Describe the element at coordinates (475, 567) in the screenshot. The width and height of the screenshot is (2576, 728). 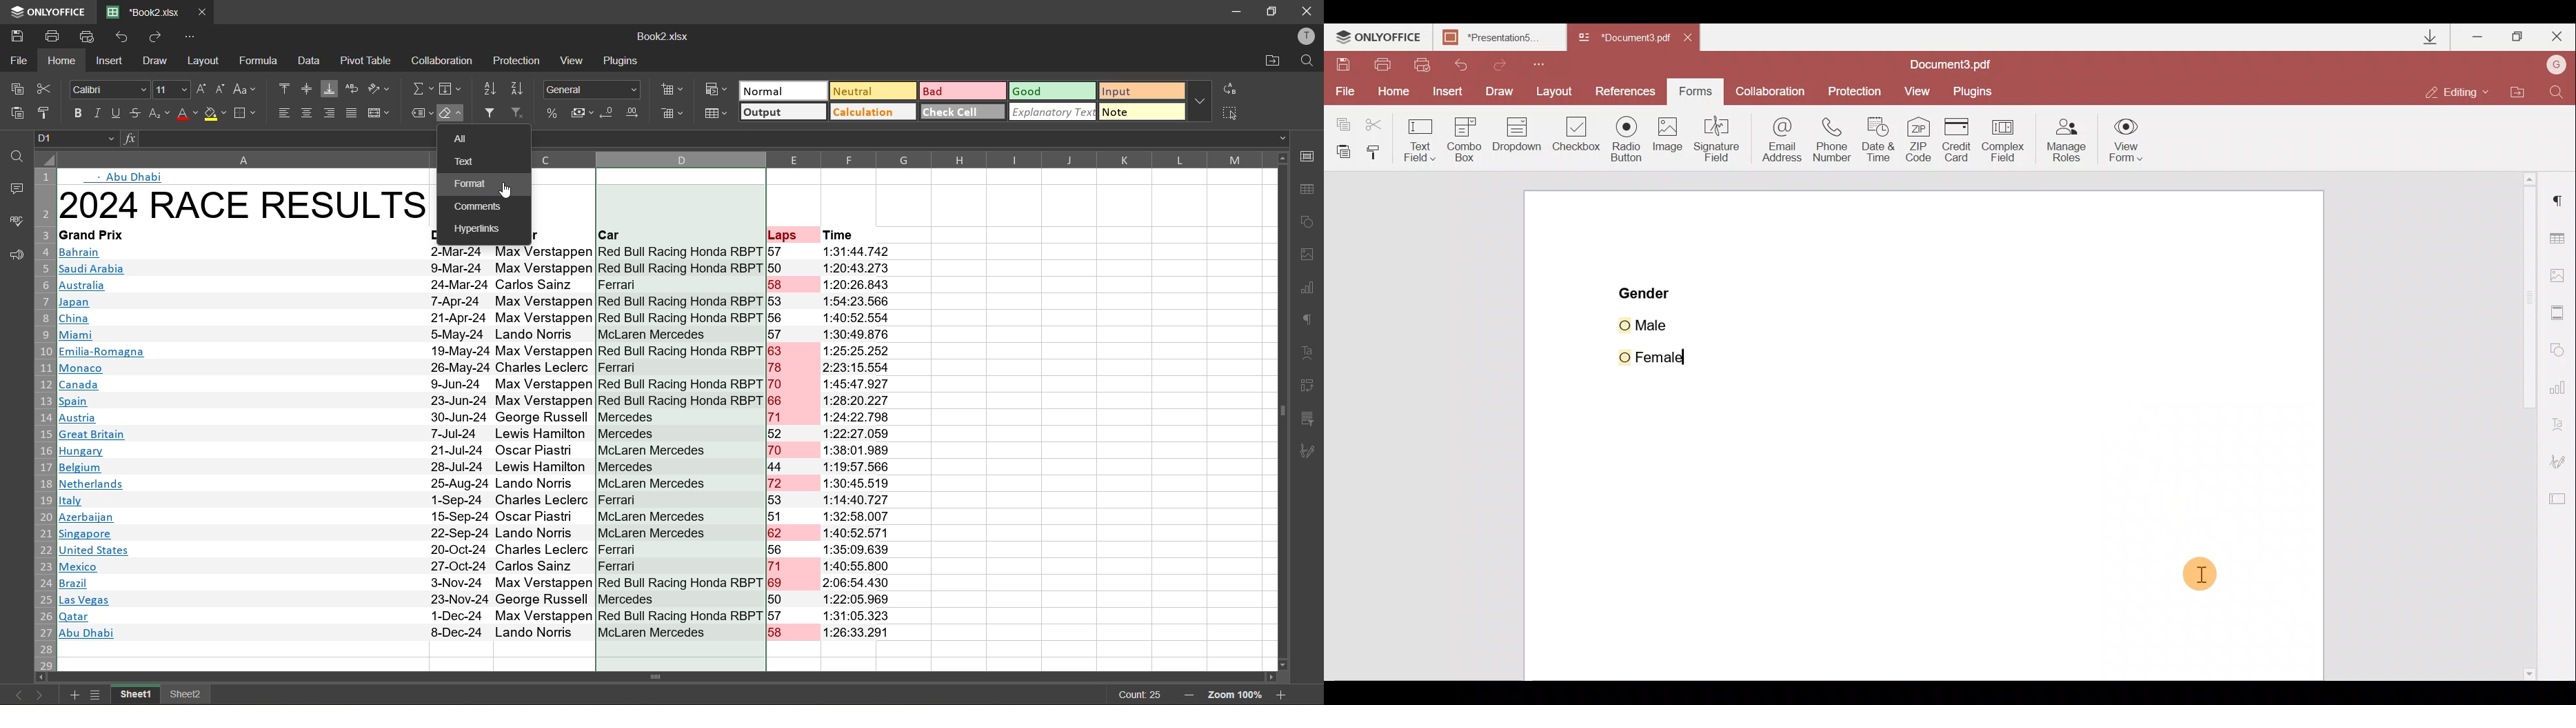
I see `A Mexico 27-Oct-24 Carlos Sainz Ferrari 71 1:40:55.800` at that location.